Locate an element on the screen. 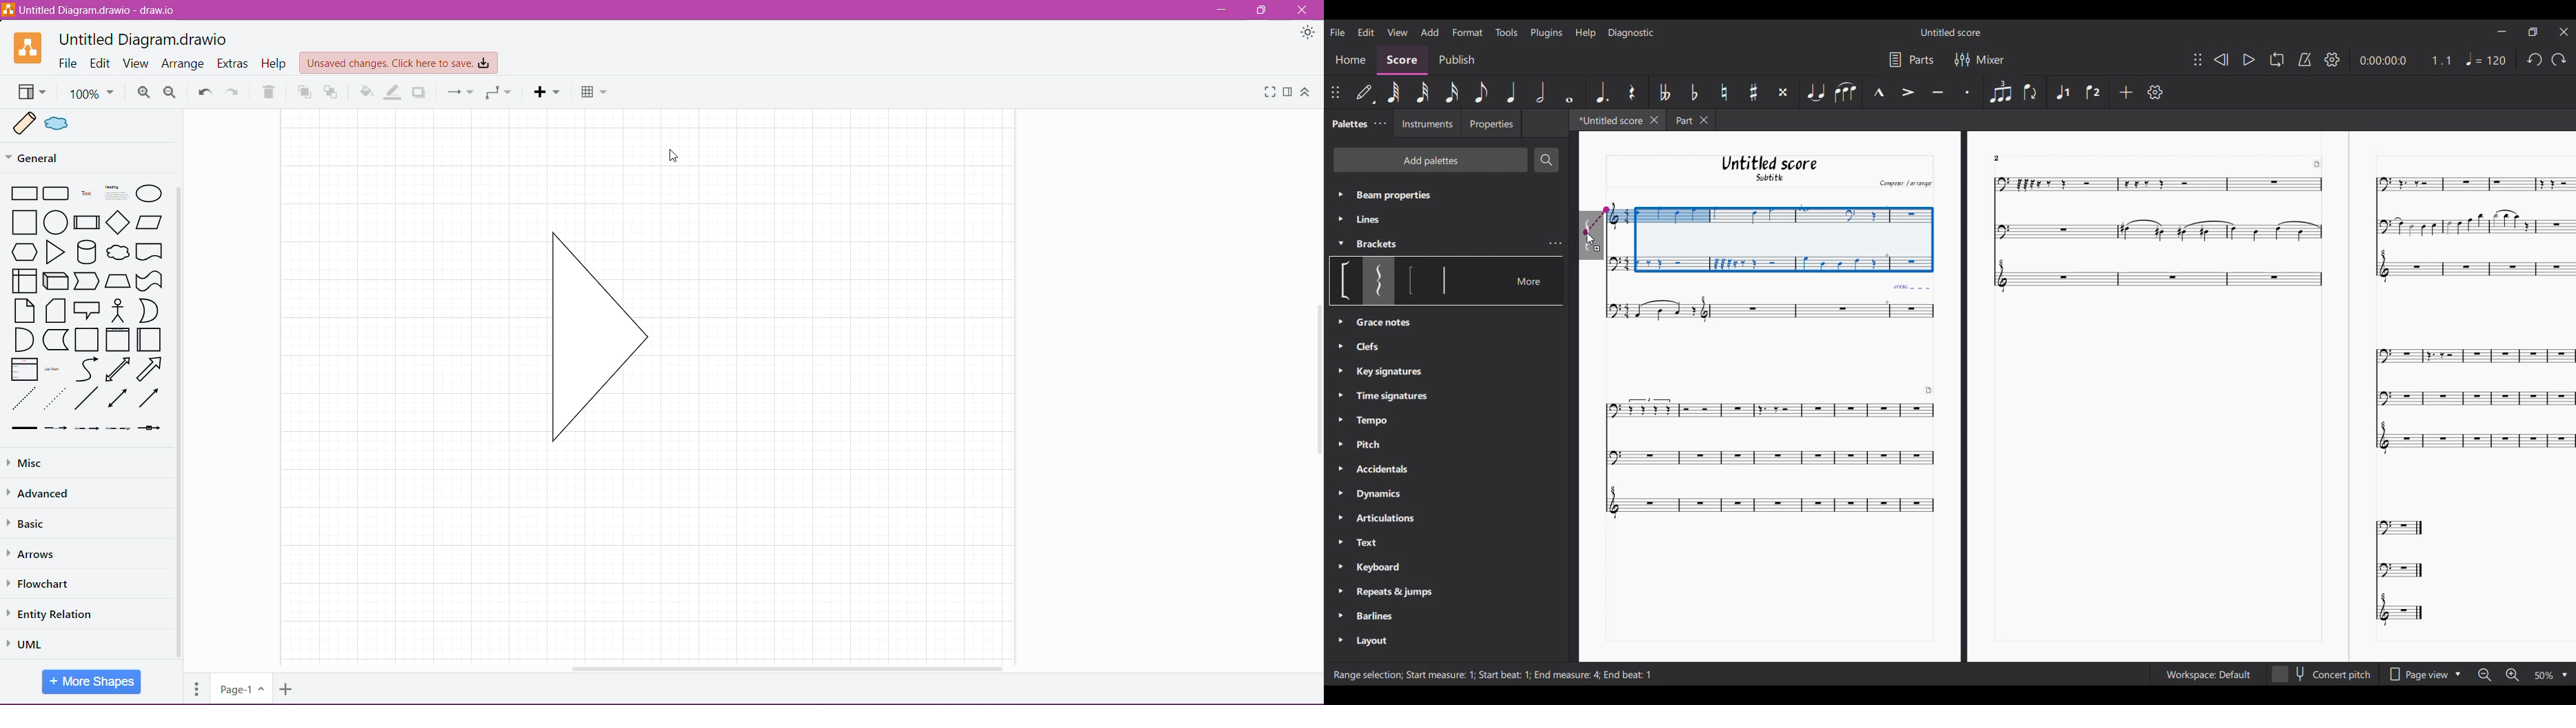 Image resolution: width=2576 pixels, height=728 pixels. Close is located at coordinates (1706, 120).